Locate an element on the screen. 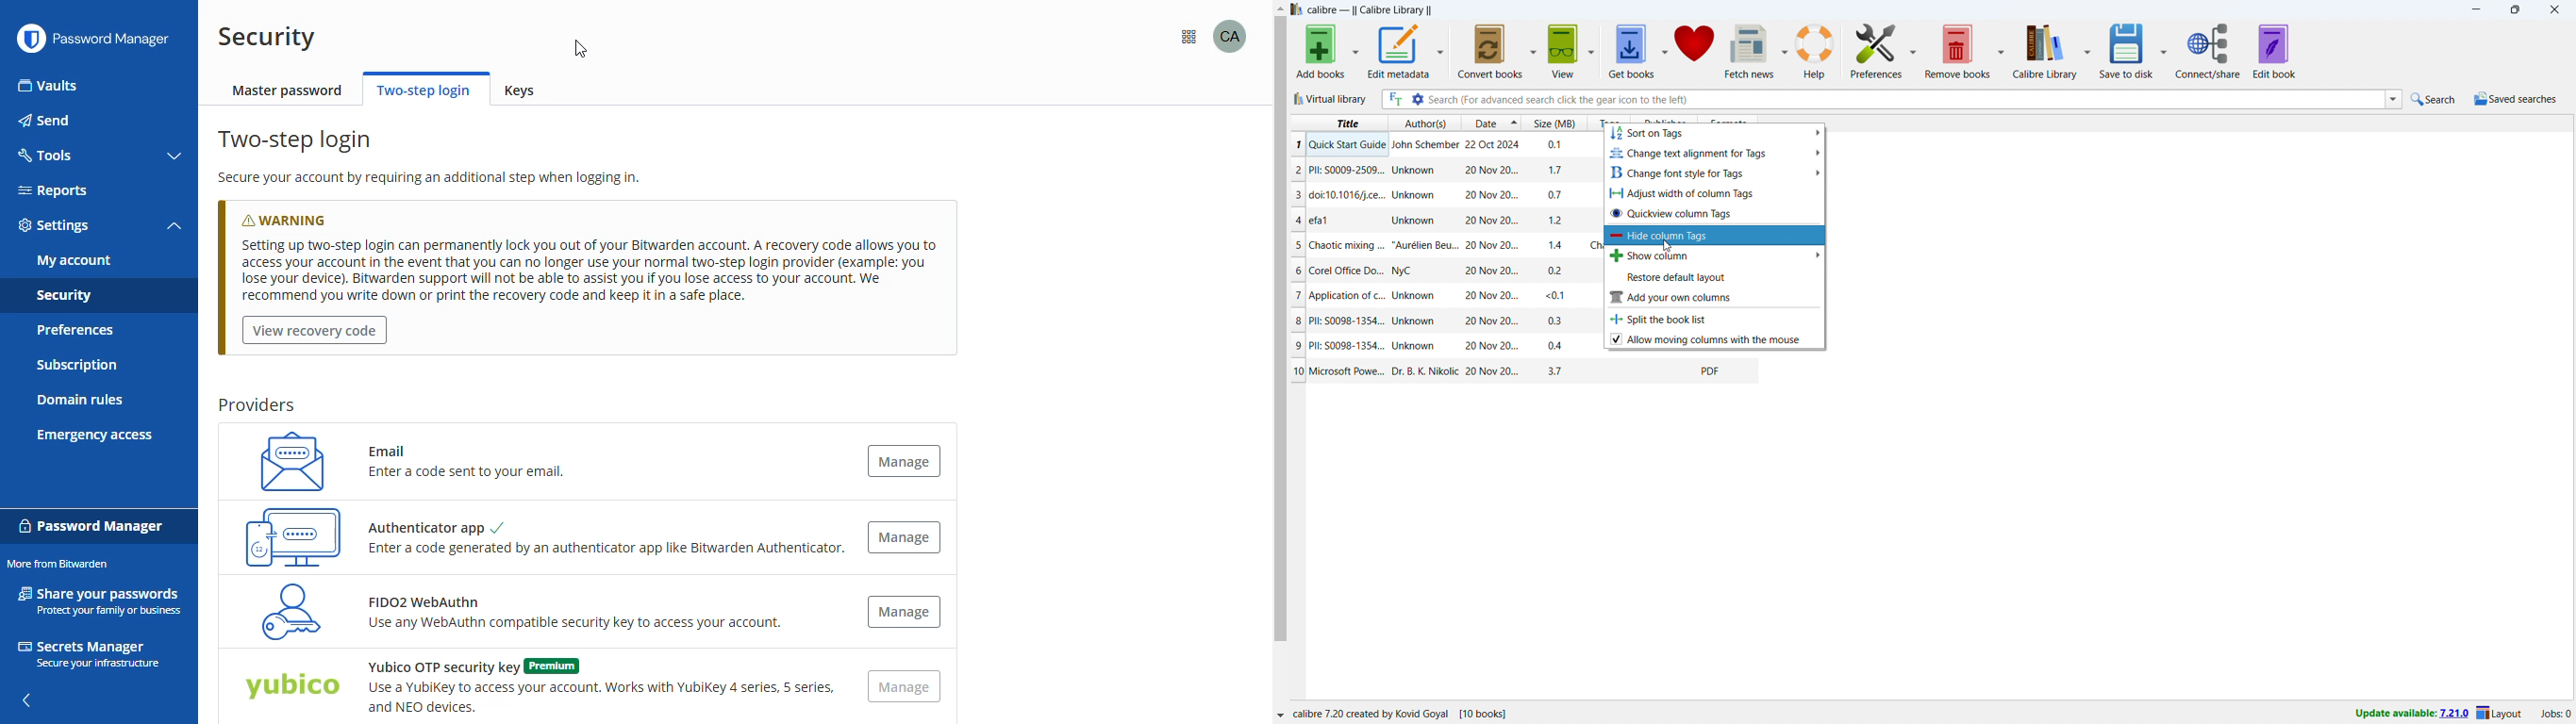 This screenshot has width=2576, height=728. preferences is located at coordinates (1914, 52).